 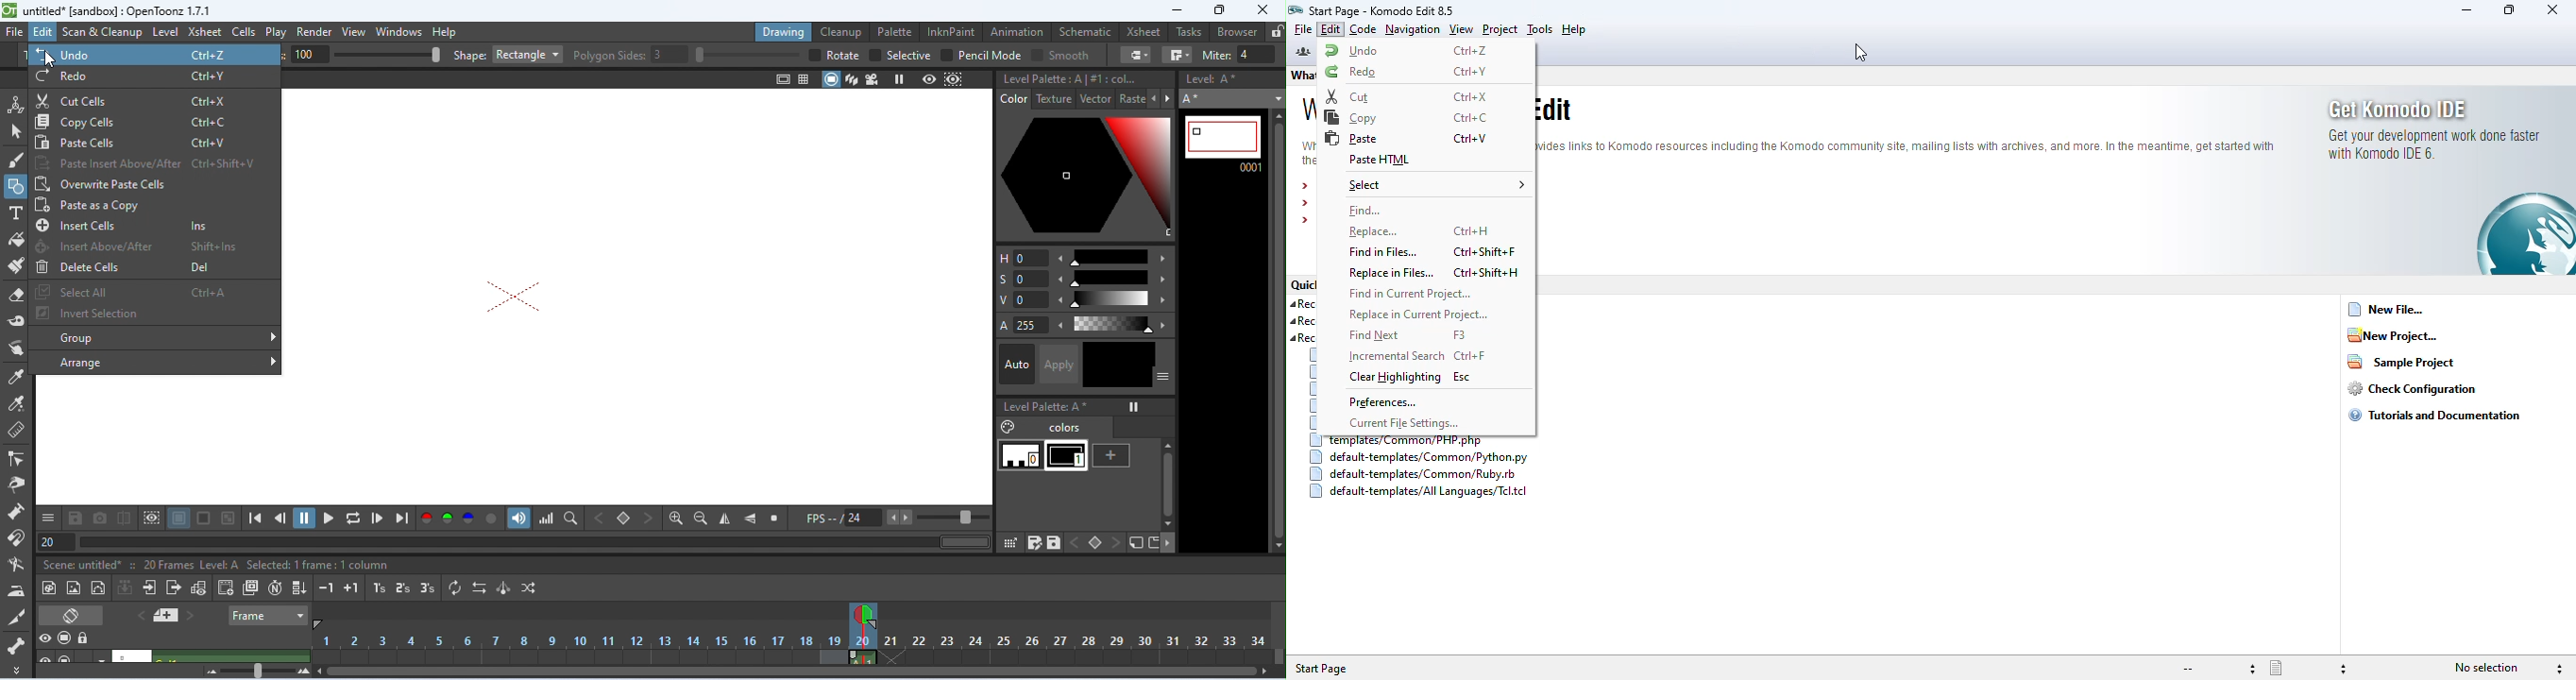 I want to click on sound track, so click(x=518, y=518).